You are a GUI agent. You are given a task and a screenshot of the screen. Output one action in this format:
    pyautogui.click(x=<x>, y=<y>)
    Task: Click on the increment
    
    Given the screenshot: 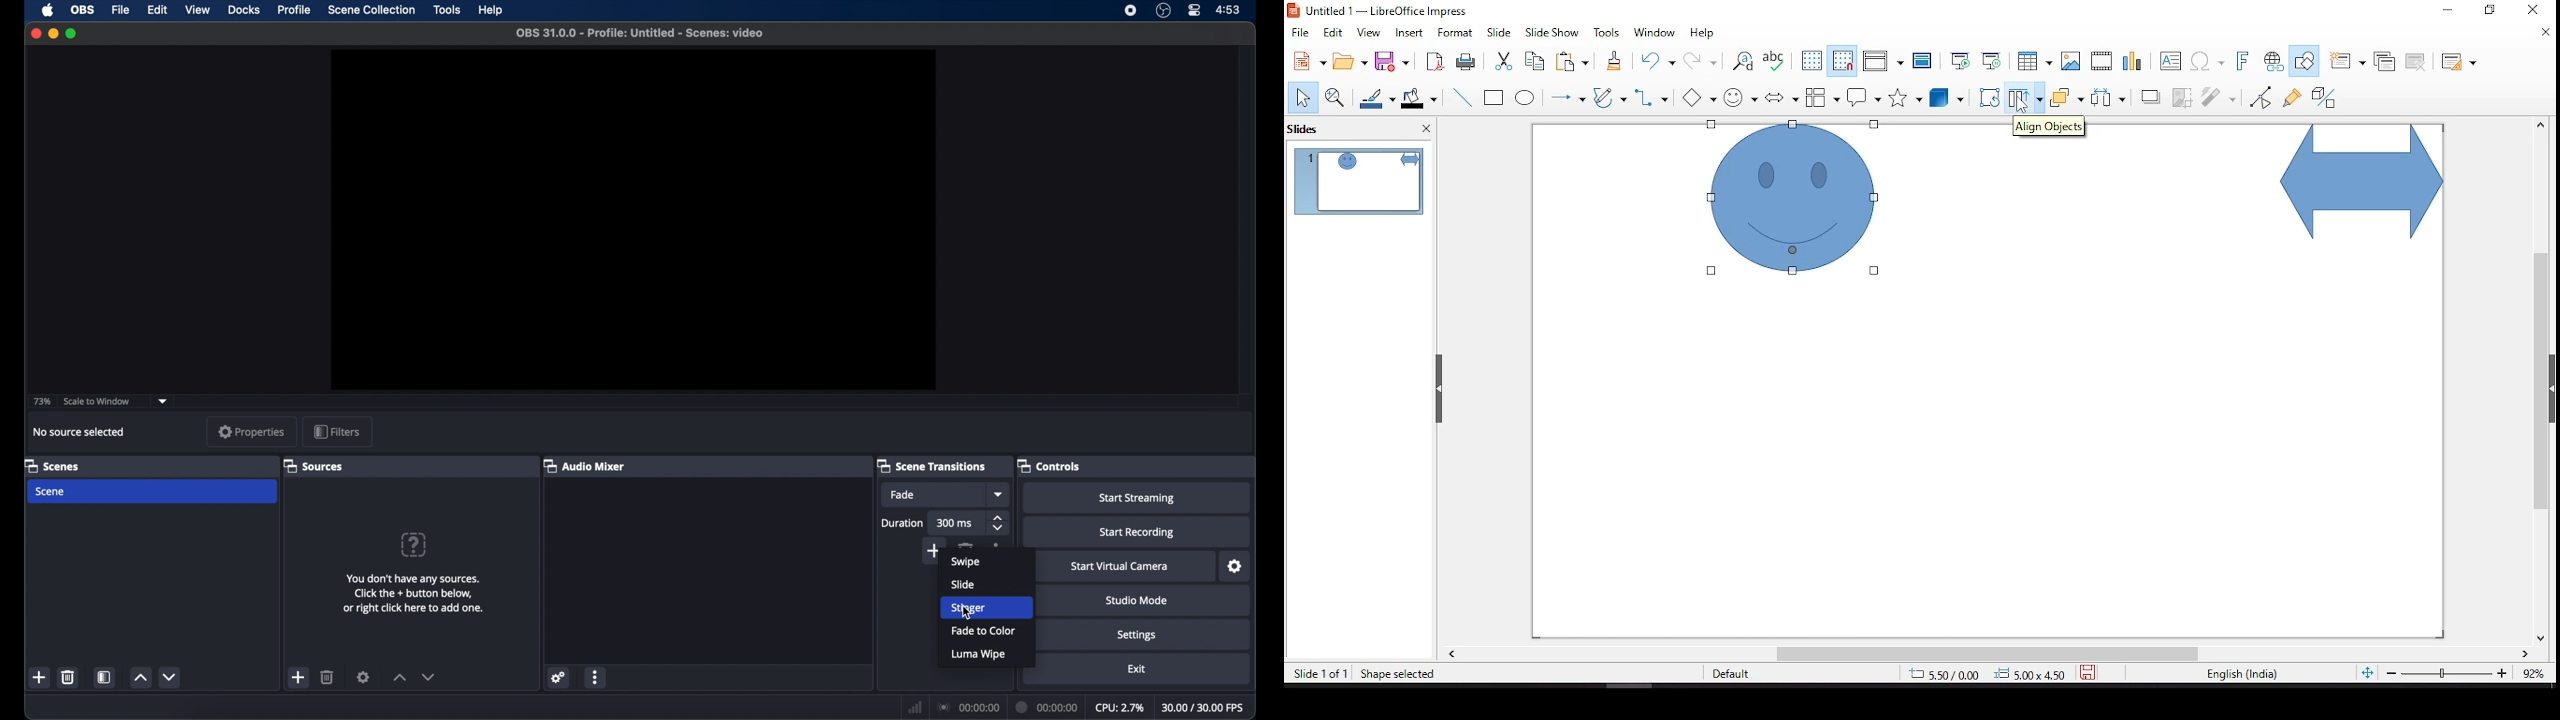 What is the action you would take?
    pyautogui.click(x=140, y=679)
    